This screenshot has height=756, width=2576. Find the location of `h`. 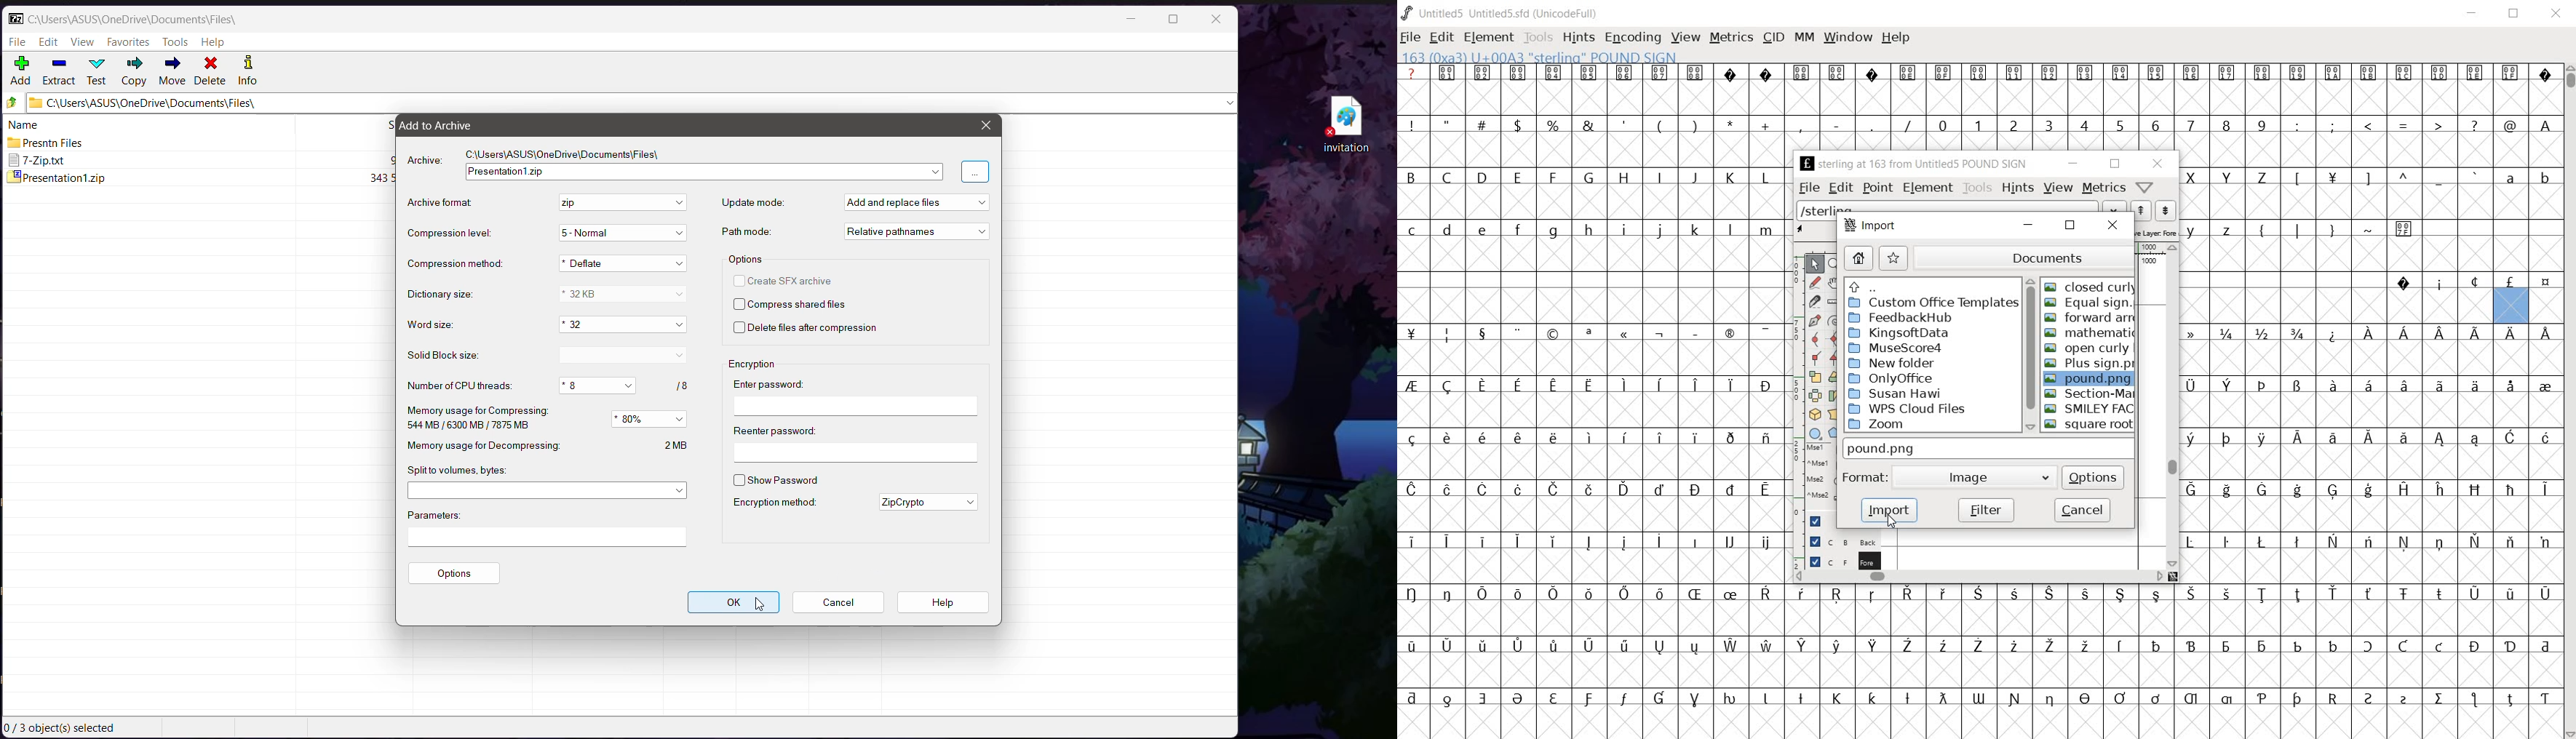

h is located at coordinates (1590, 230).